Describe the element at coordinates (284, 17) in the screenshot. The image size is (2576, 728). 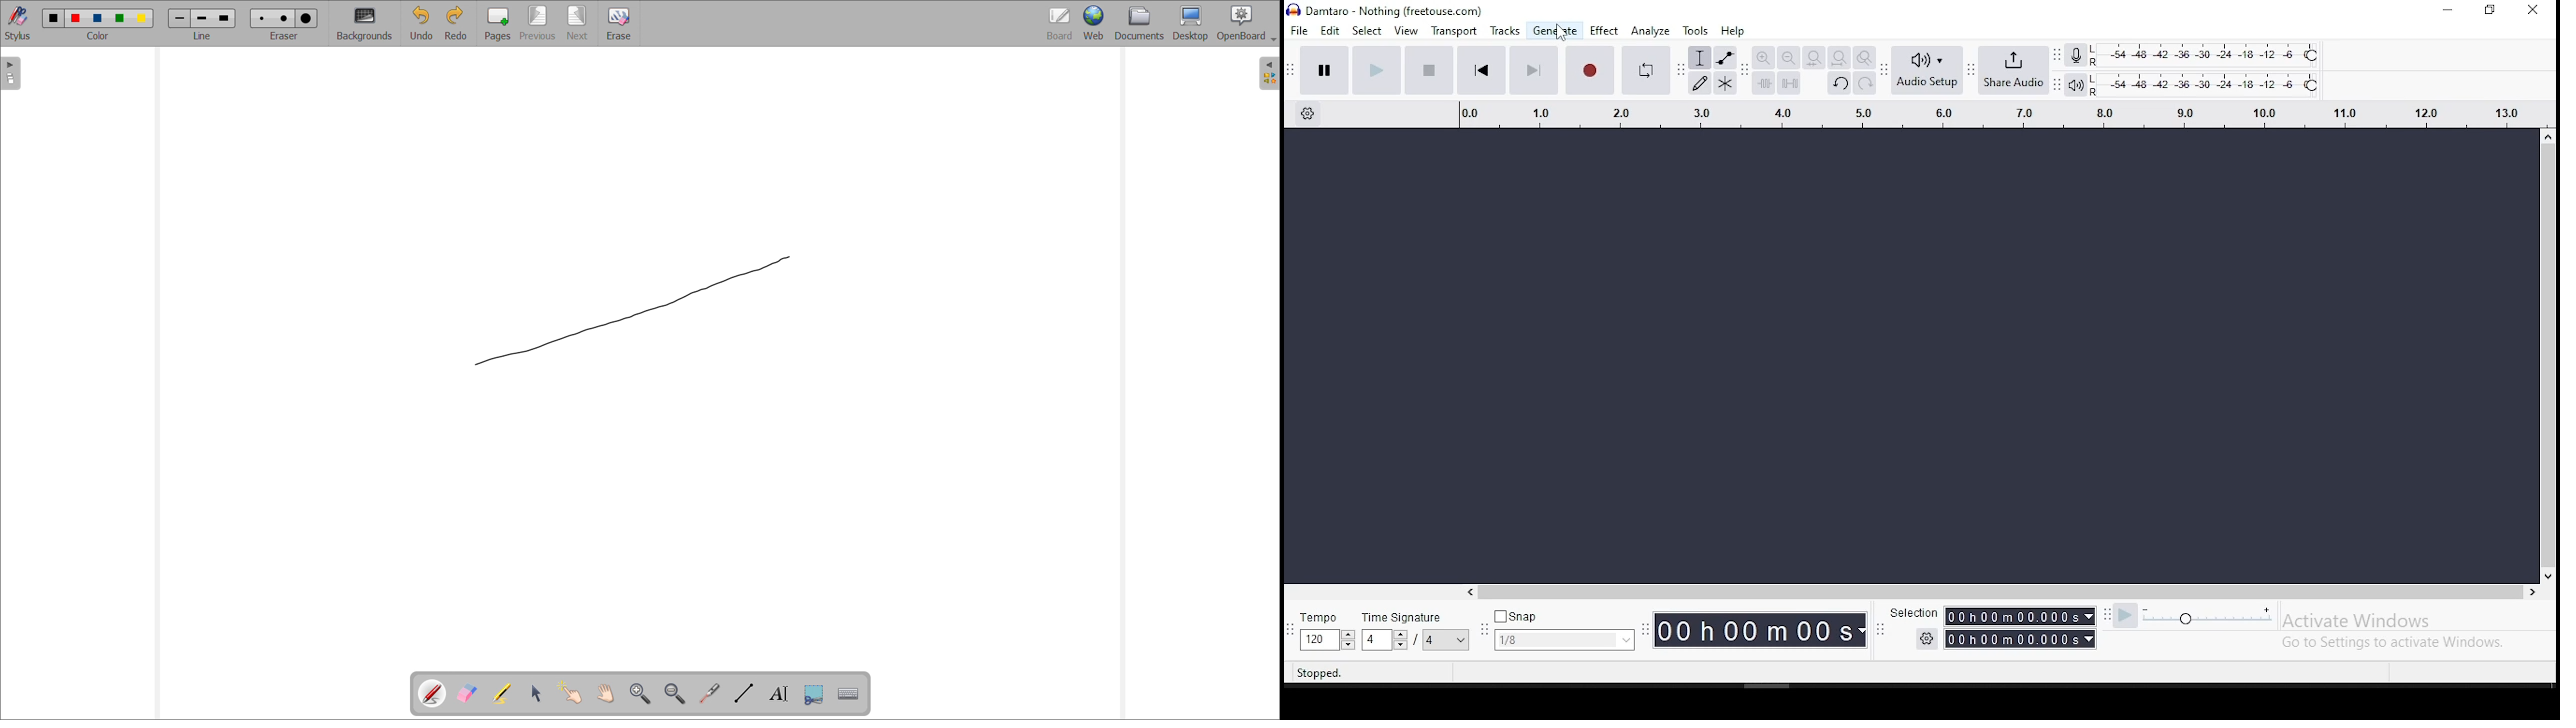
I see `Eraser size` at that location.